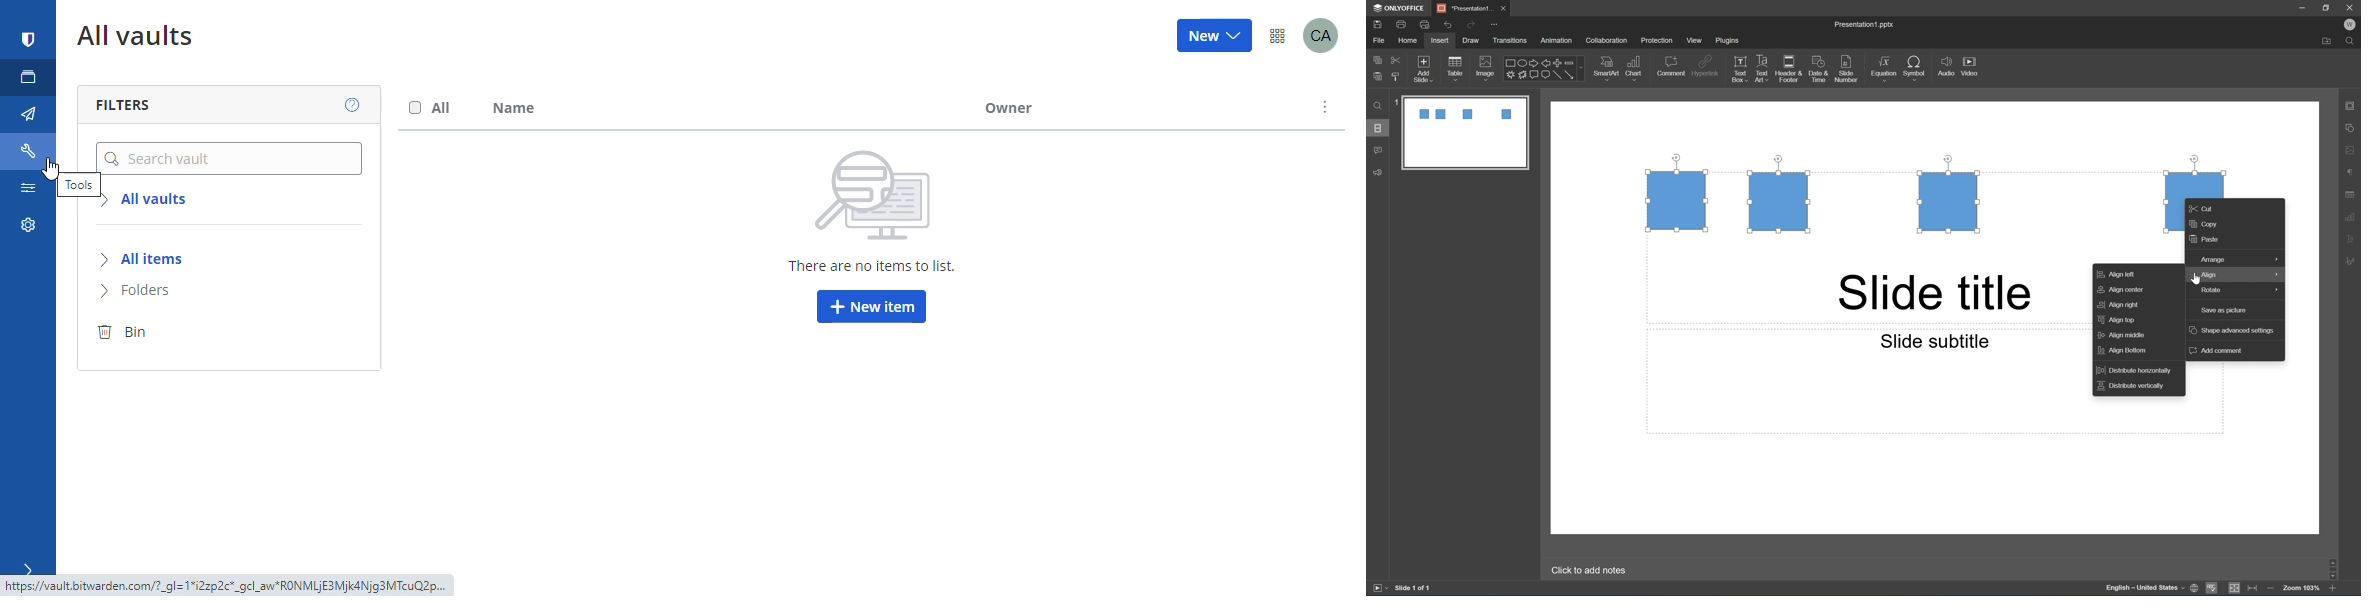  Describe the element at coordinates (2213, 589) in the screenshot. I see `spell checking` at that location.